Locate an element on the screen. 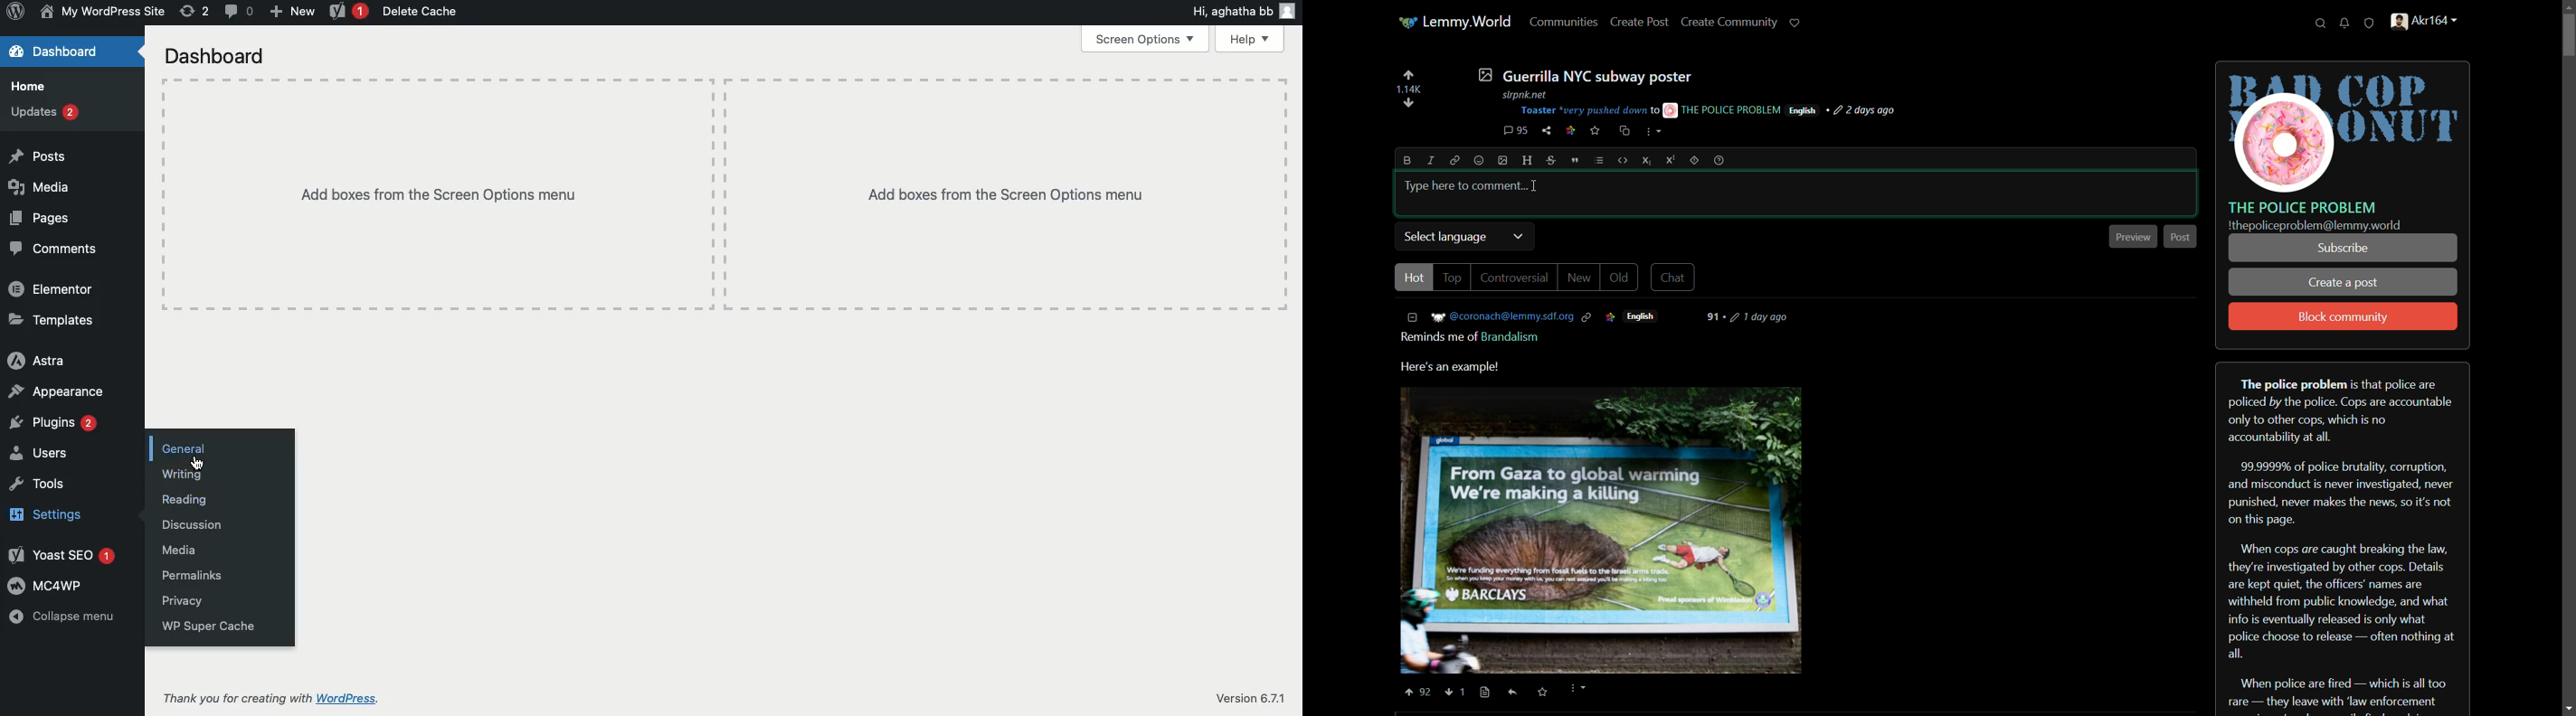 This screenshot has height=728, width=2576. link is located at coordinates (1570, 132).